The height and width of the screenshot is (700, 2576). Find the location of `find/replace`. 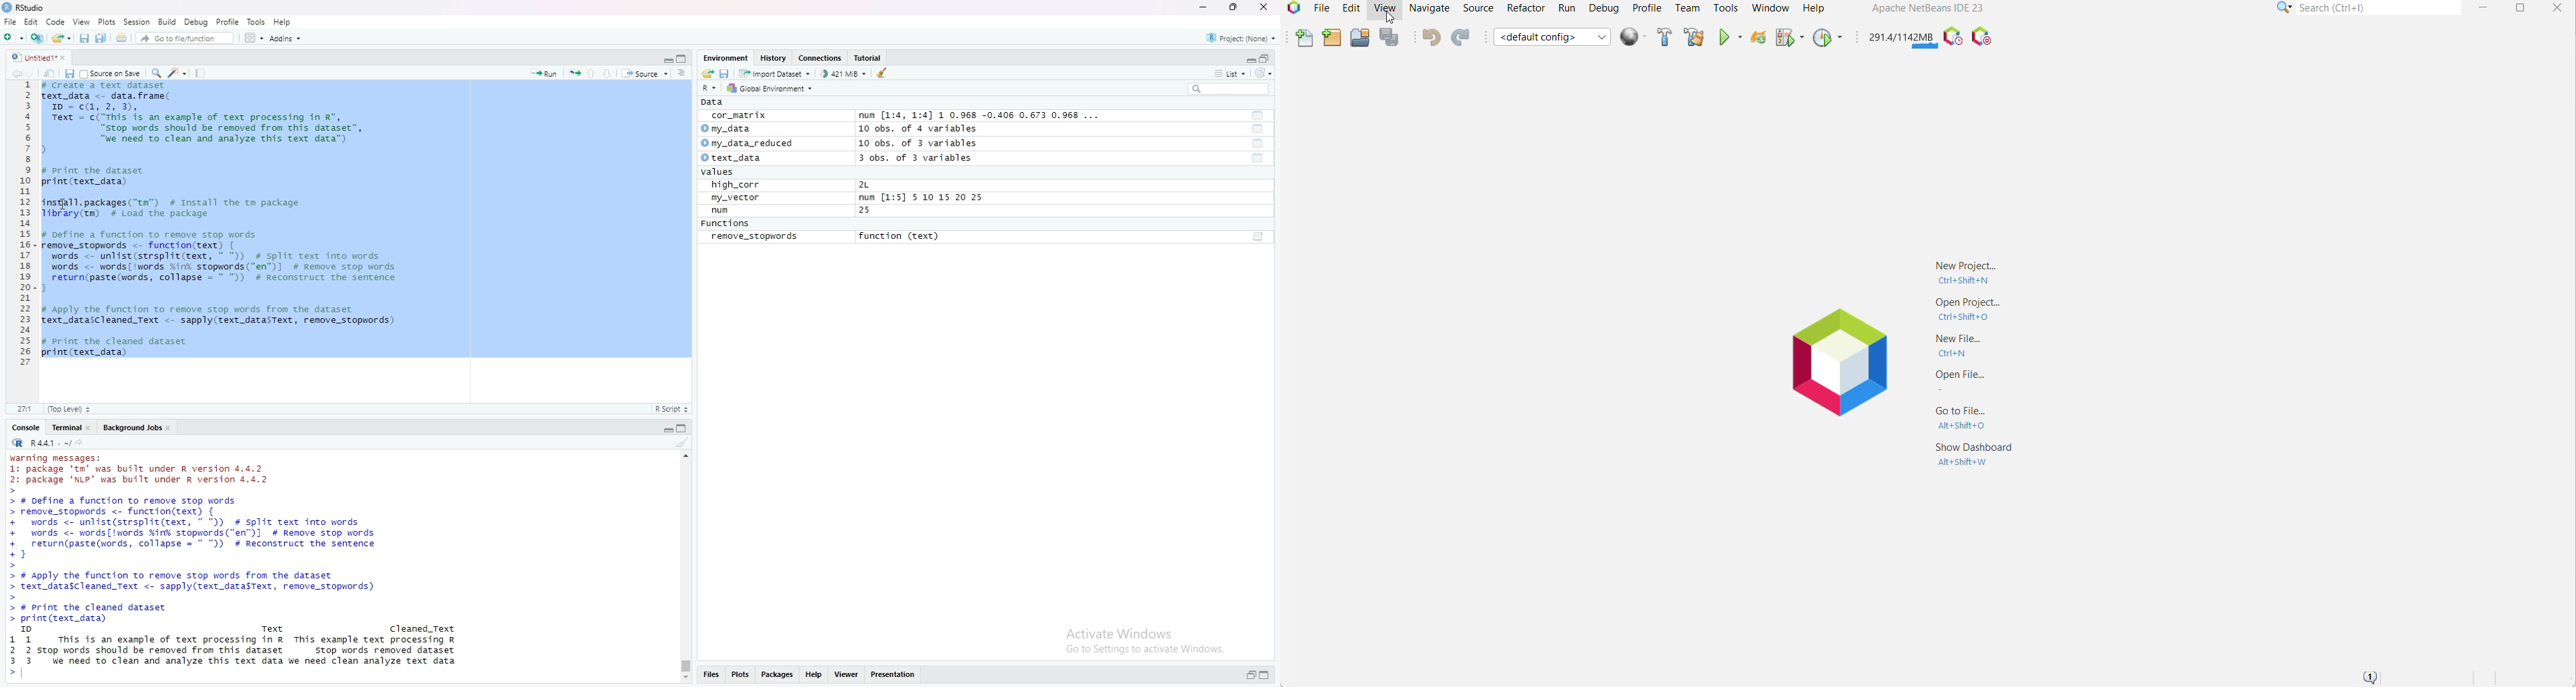

find/replace is located at coordinates (155, 72).